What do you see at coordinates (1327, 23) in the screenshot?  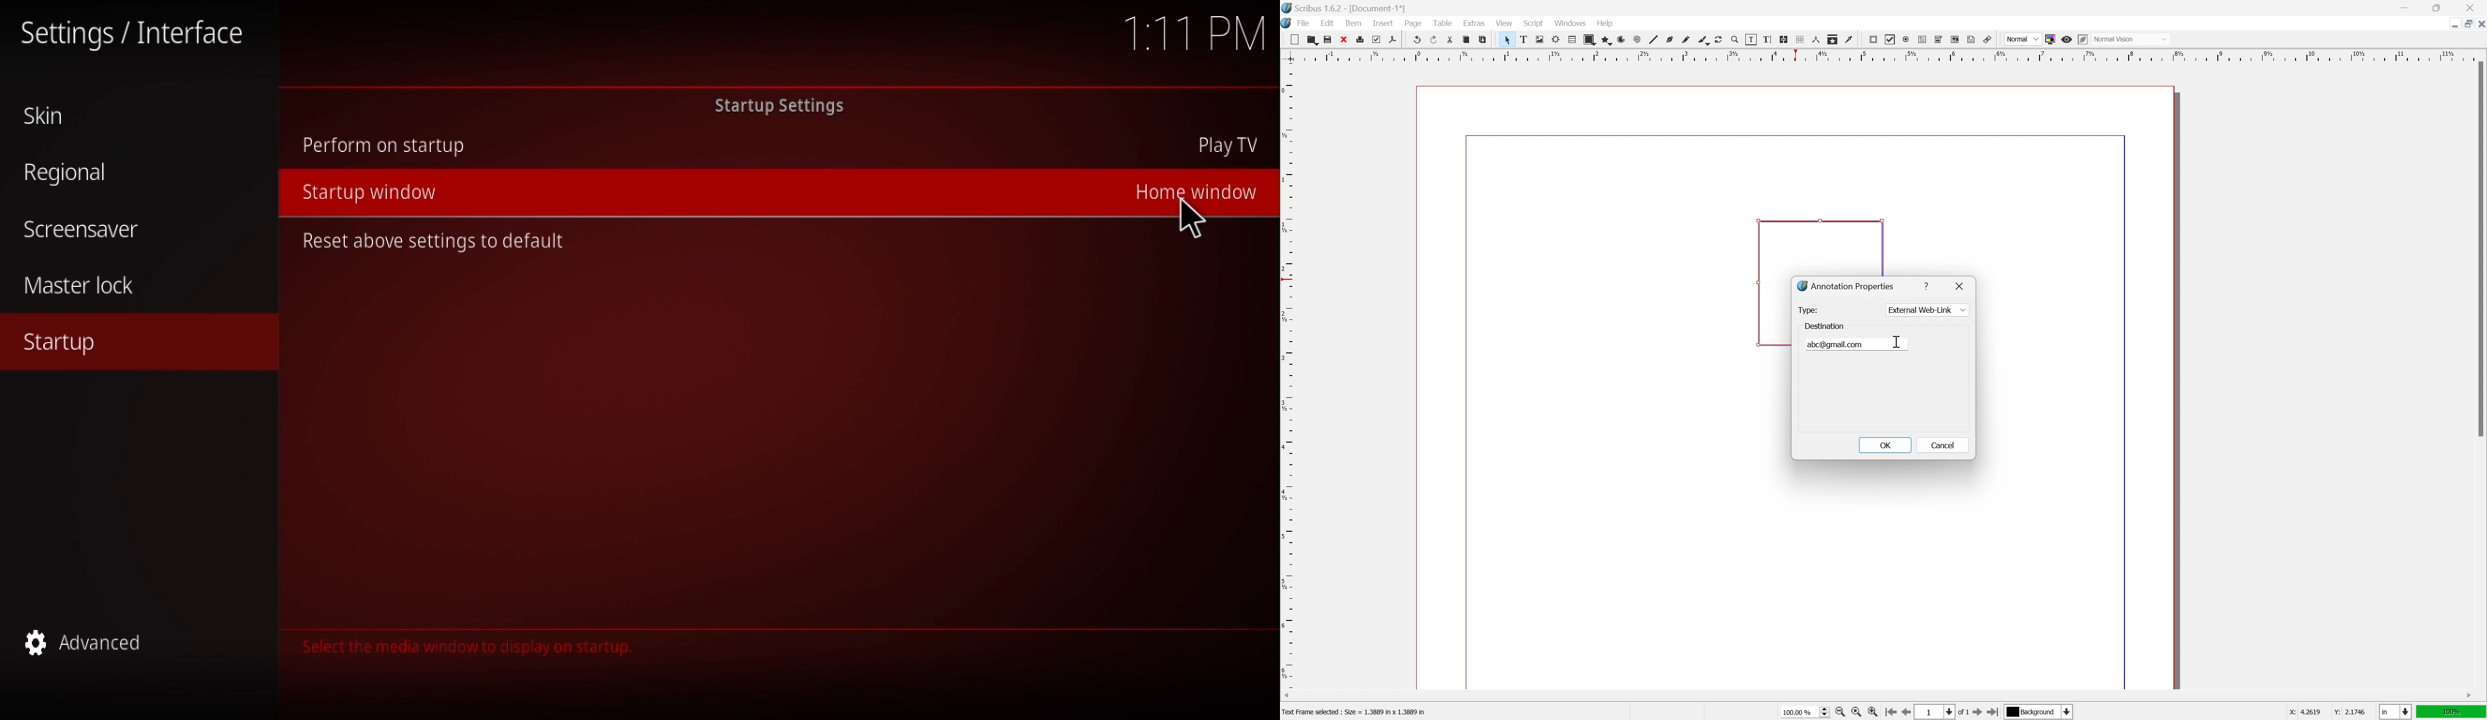 I see `edit` at bounding box center [1327, 23].